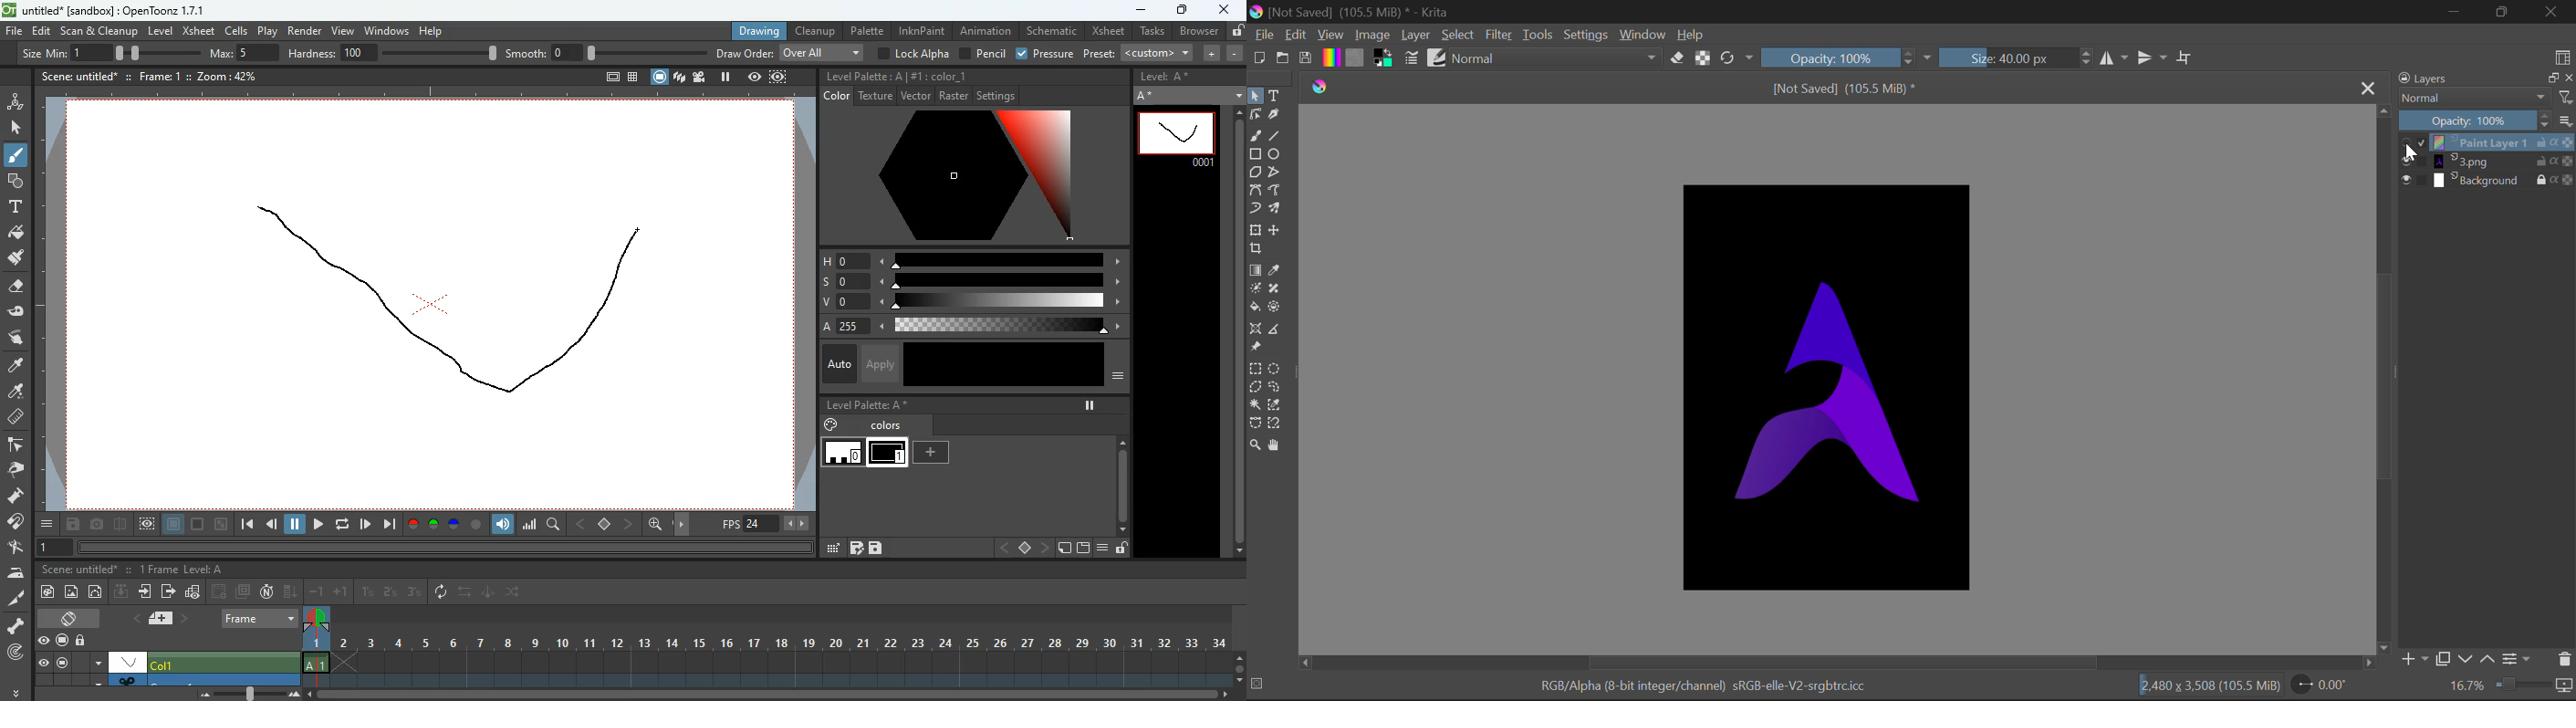 This screenshot has height=728, width=2576. I want to click on cursor, so click(2414, 152).